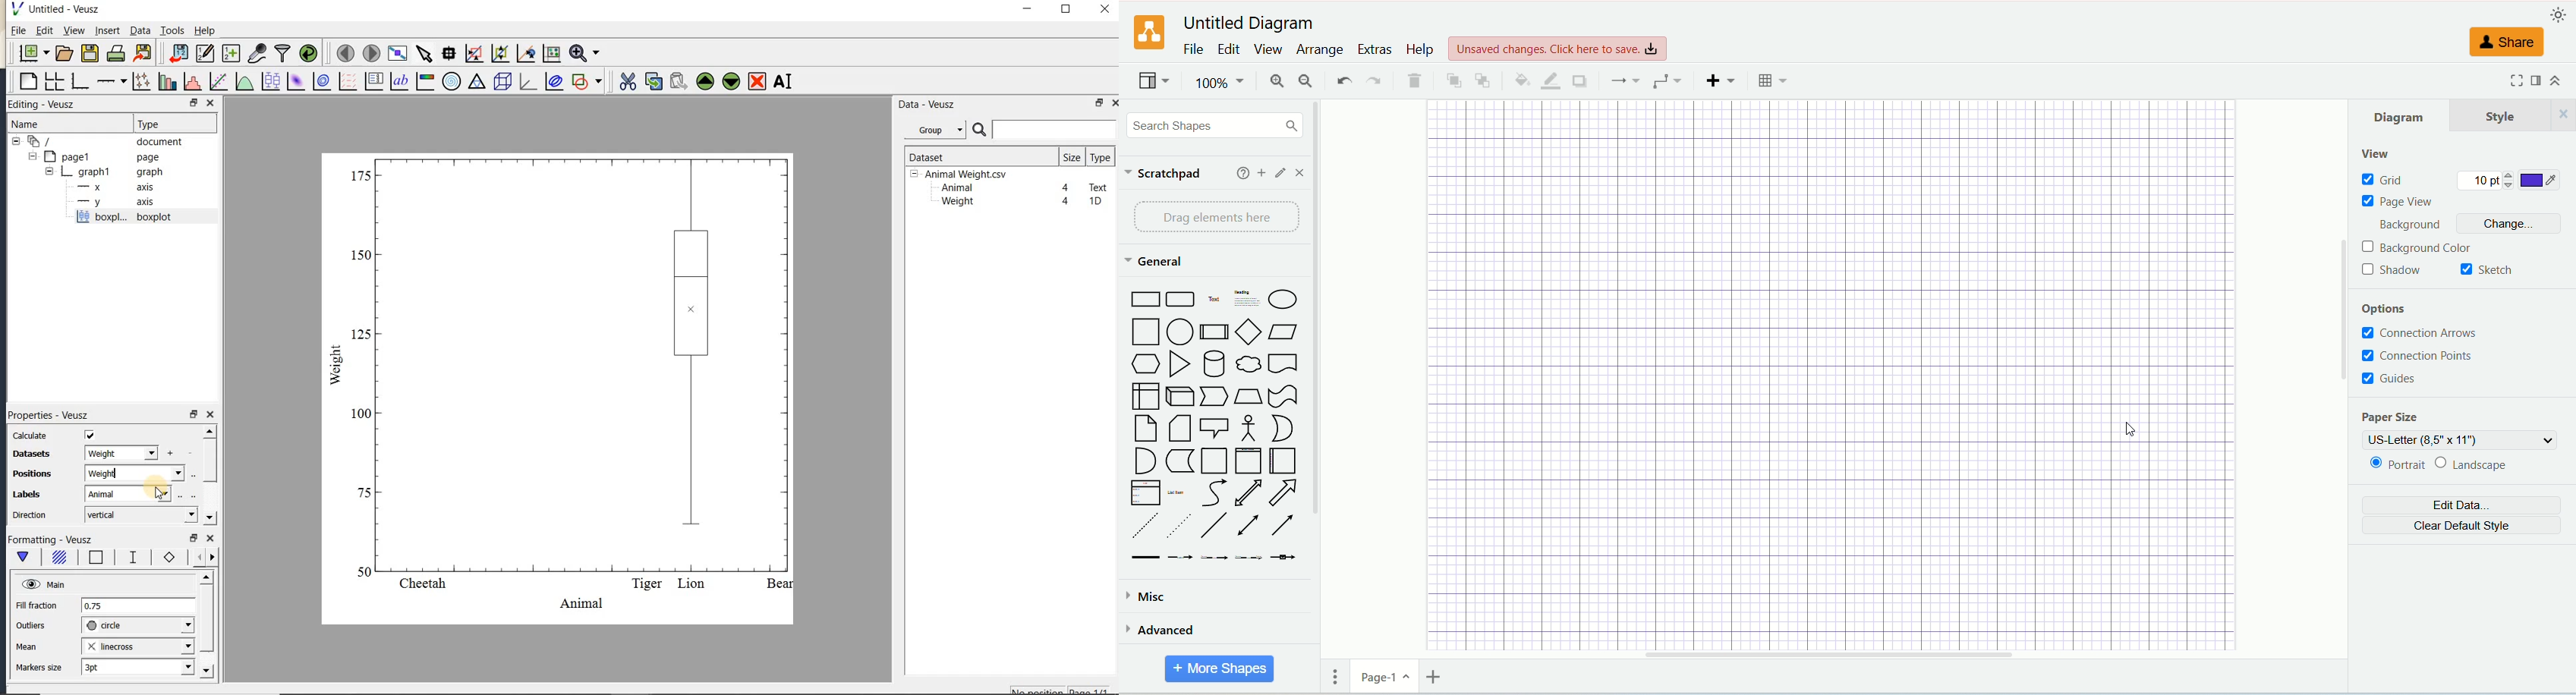 The width and height of the screenshot is (2576, 700). I want to click on restore, so click(194, 539).